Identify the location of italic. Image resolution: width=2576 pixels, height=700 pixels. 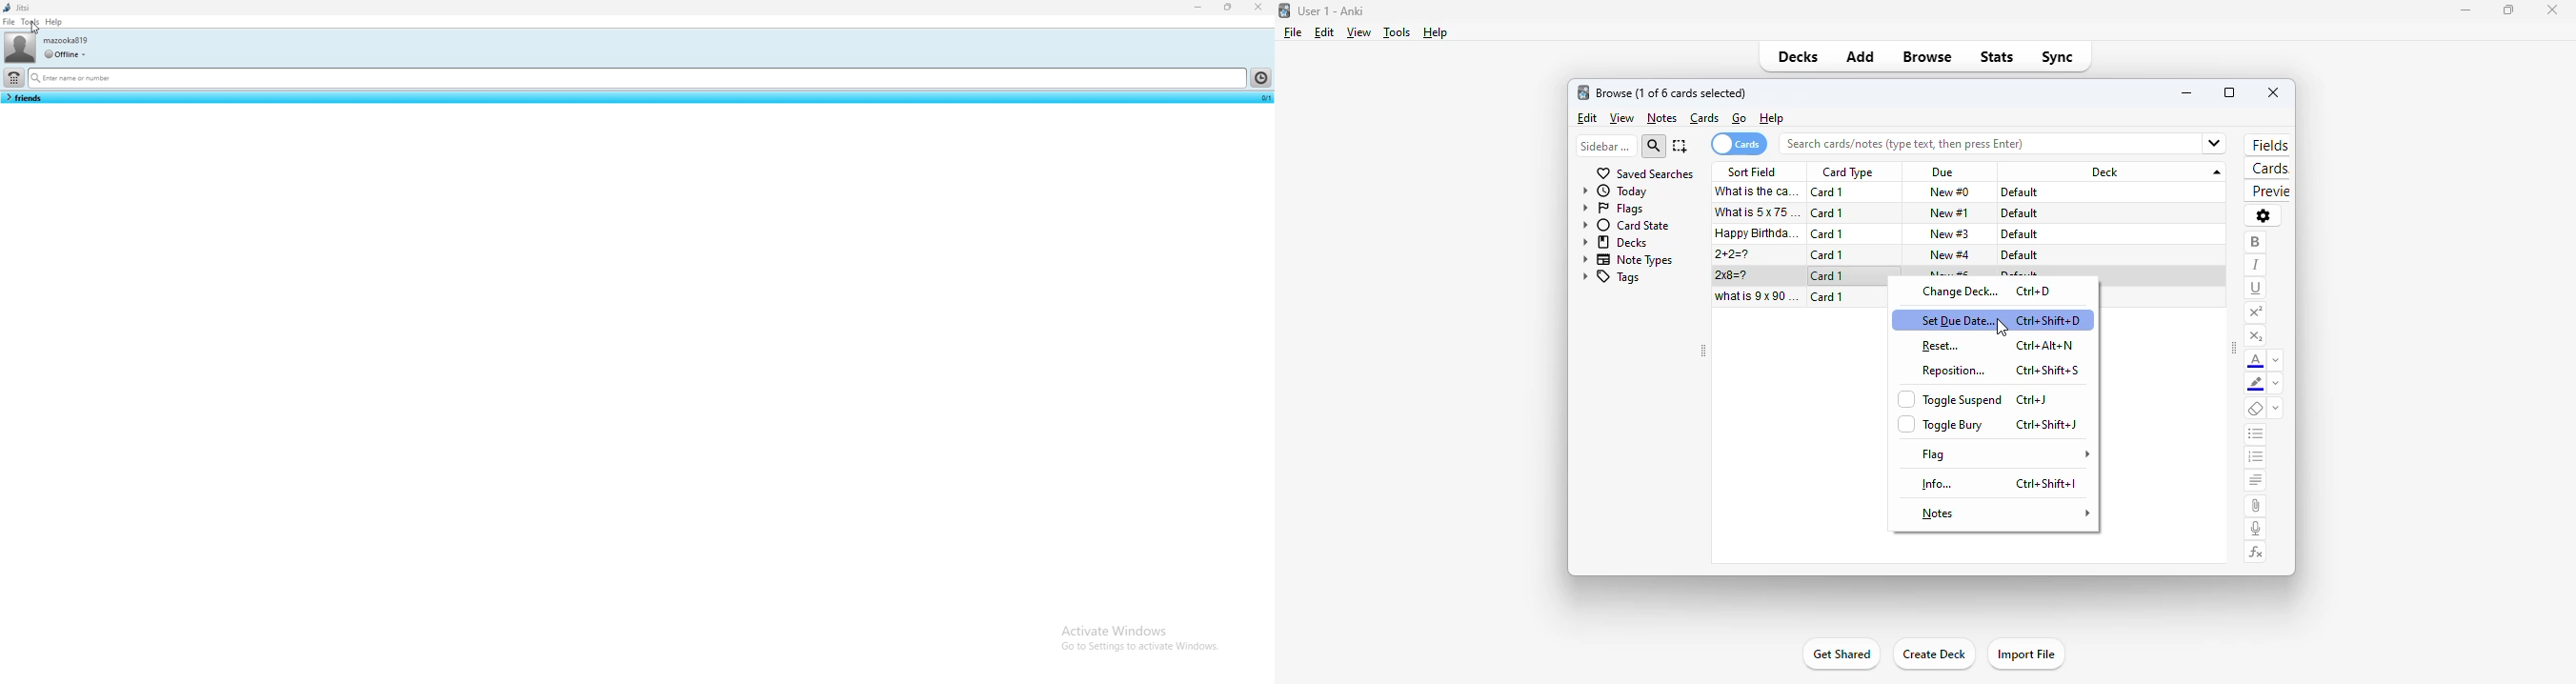
(2255, 265).